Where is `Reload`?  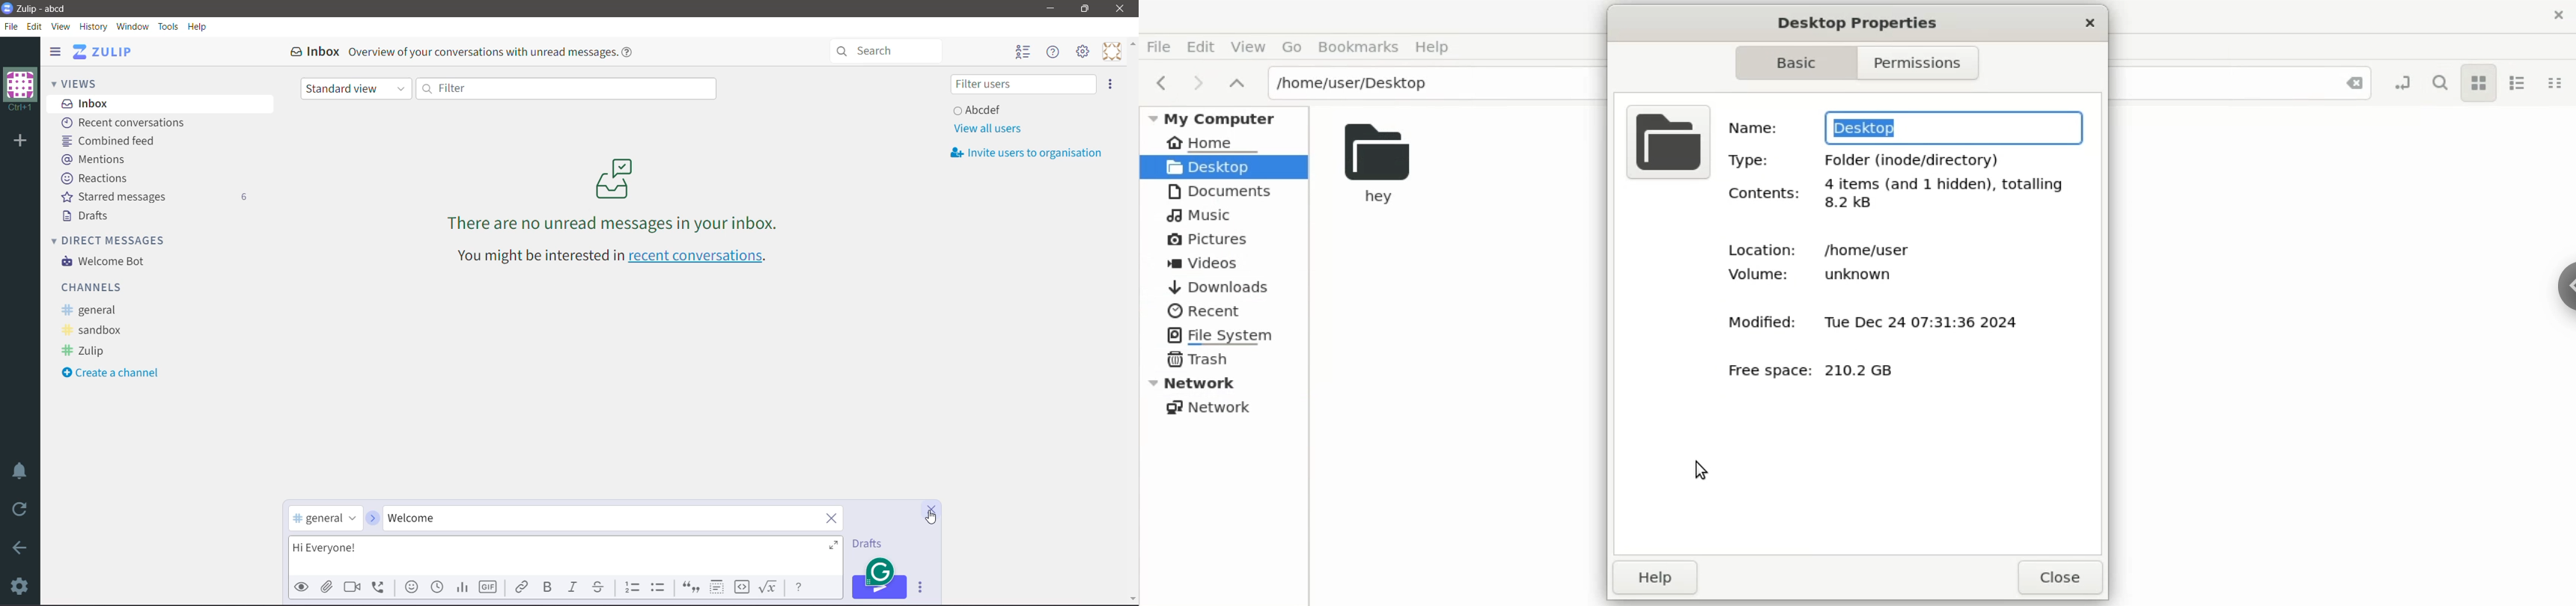 Reload is located at coordinates (22, 509).